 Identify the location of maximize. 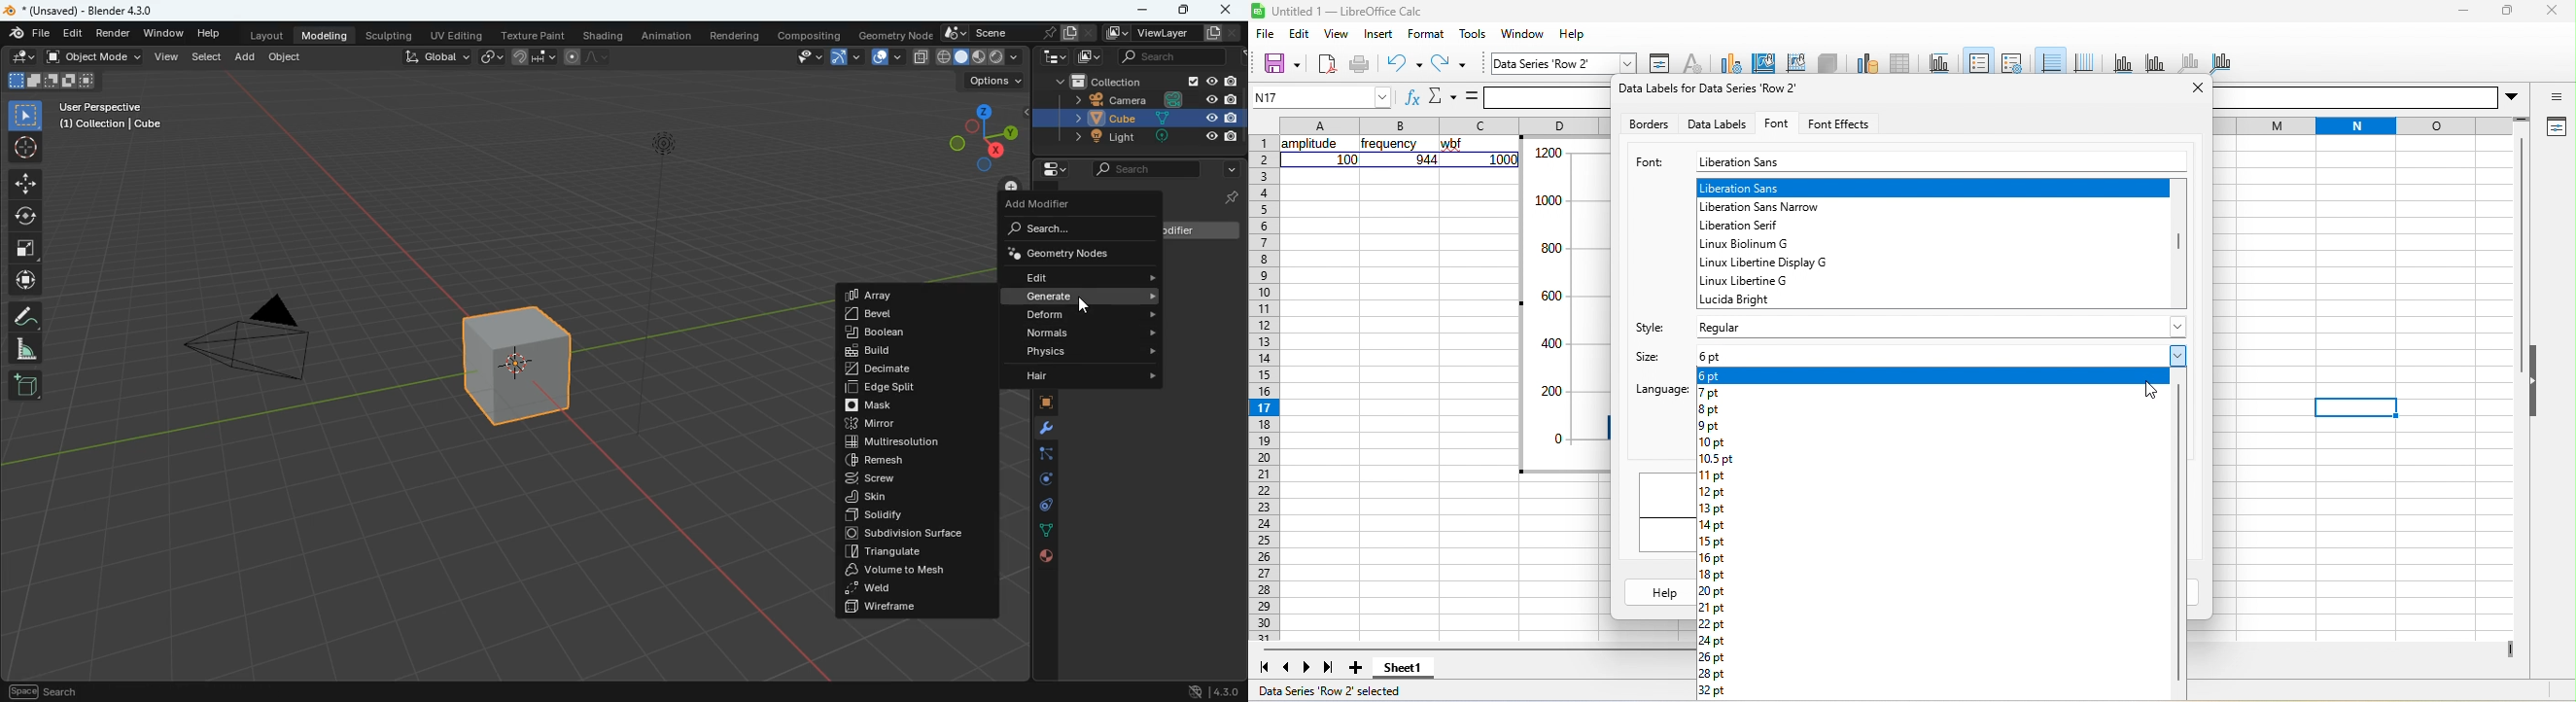
(2503, 12).